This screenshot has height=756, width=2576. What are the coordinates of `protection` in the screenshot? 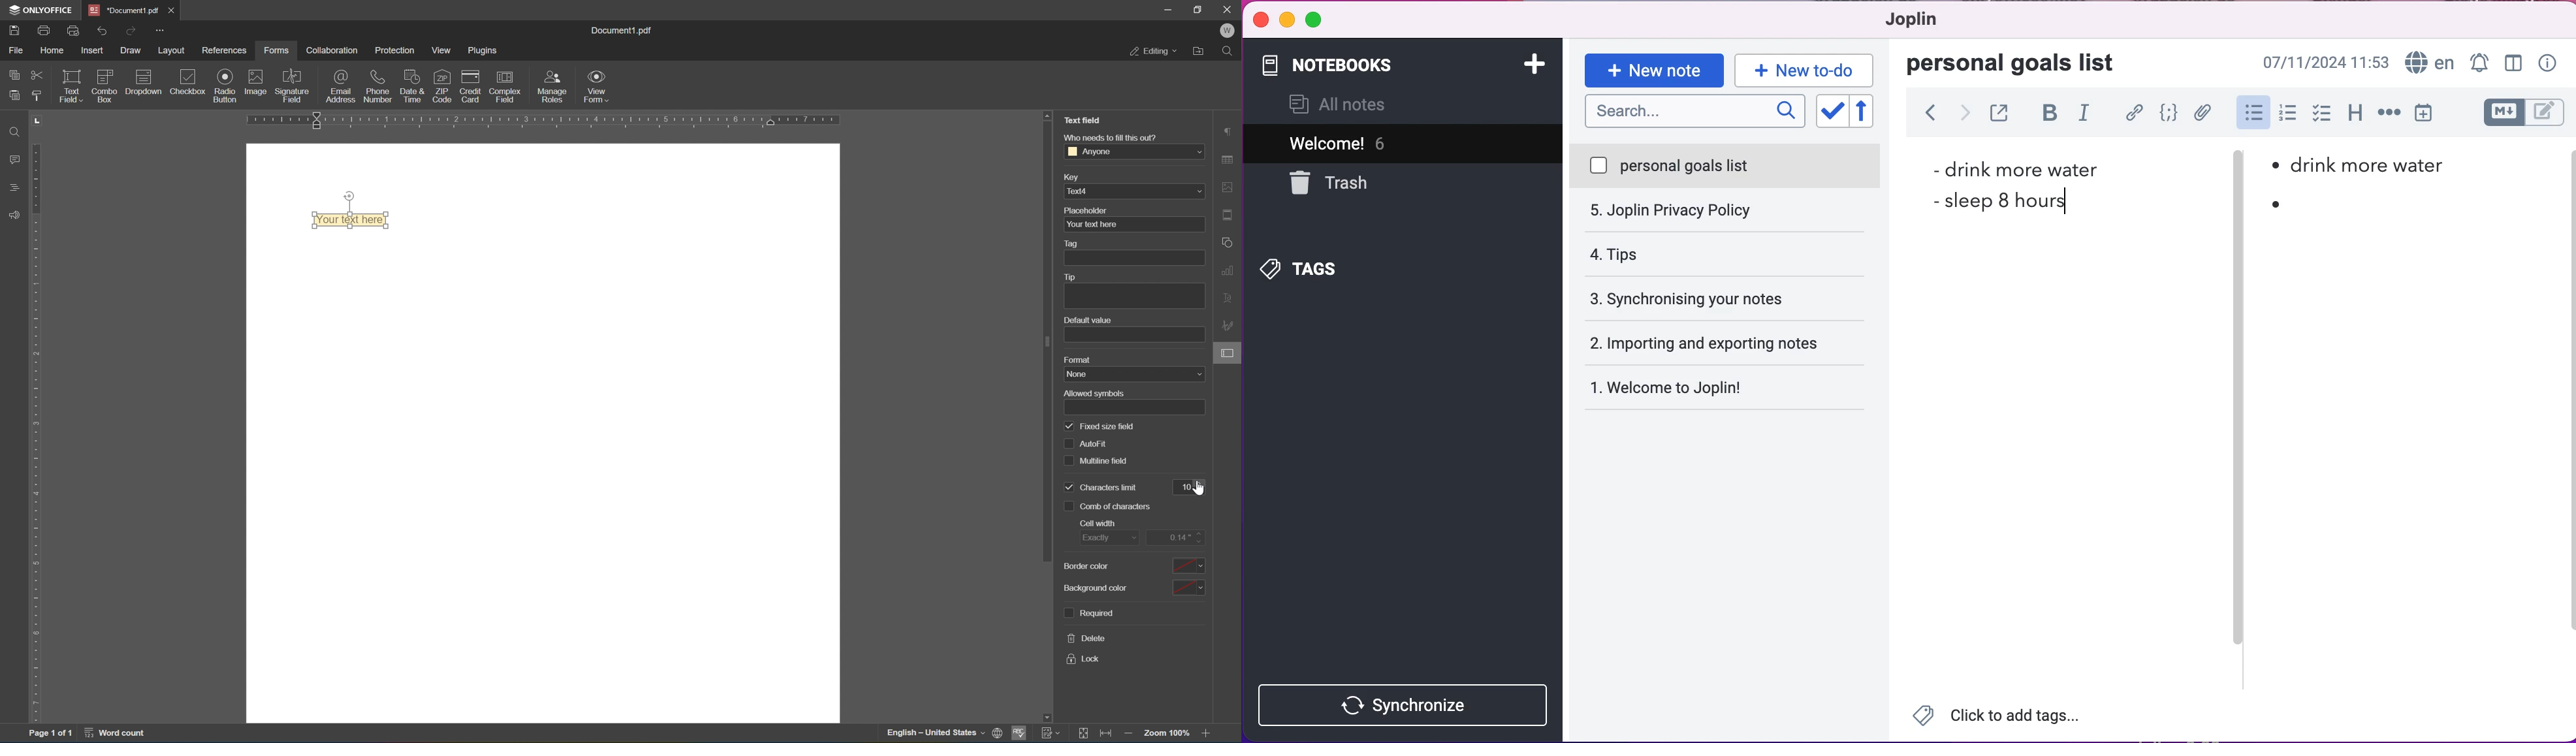 It's located at (393, 49).